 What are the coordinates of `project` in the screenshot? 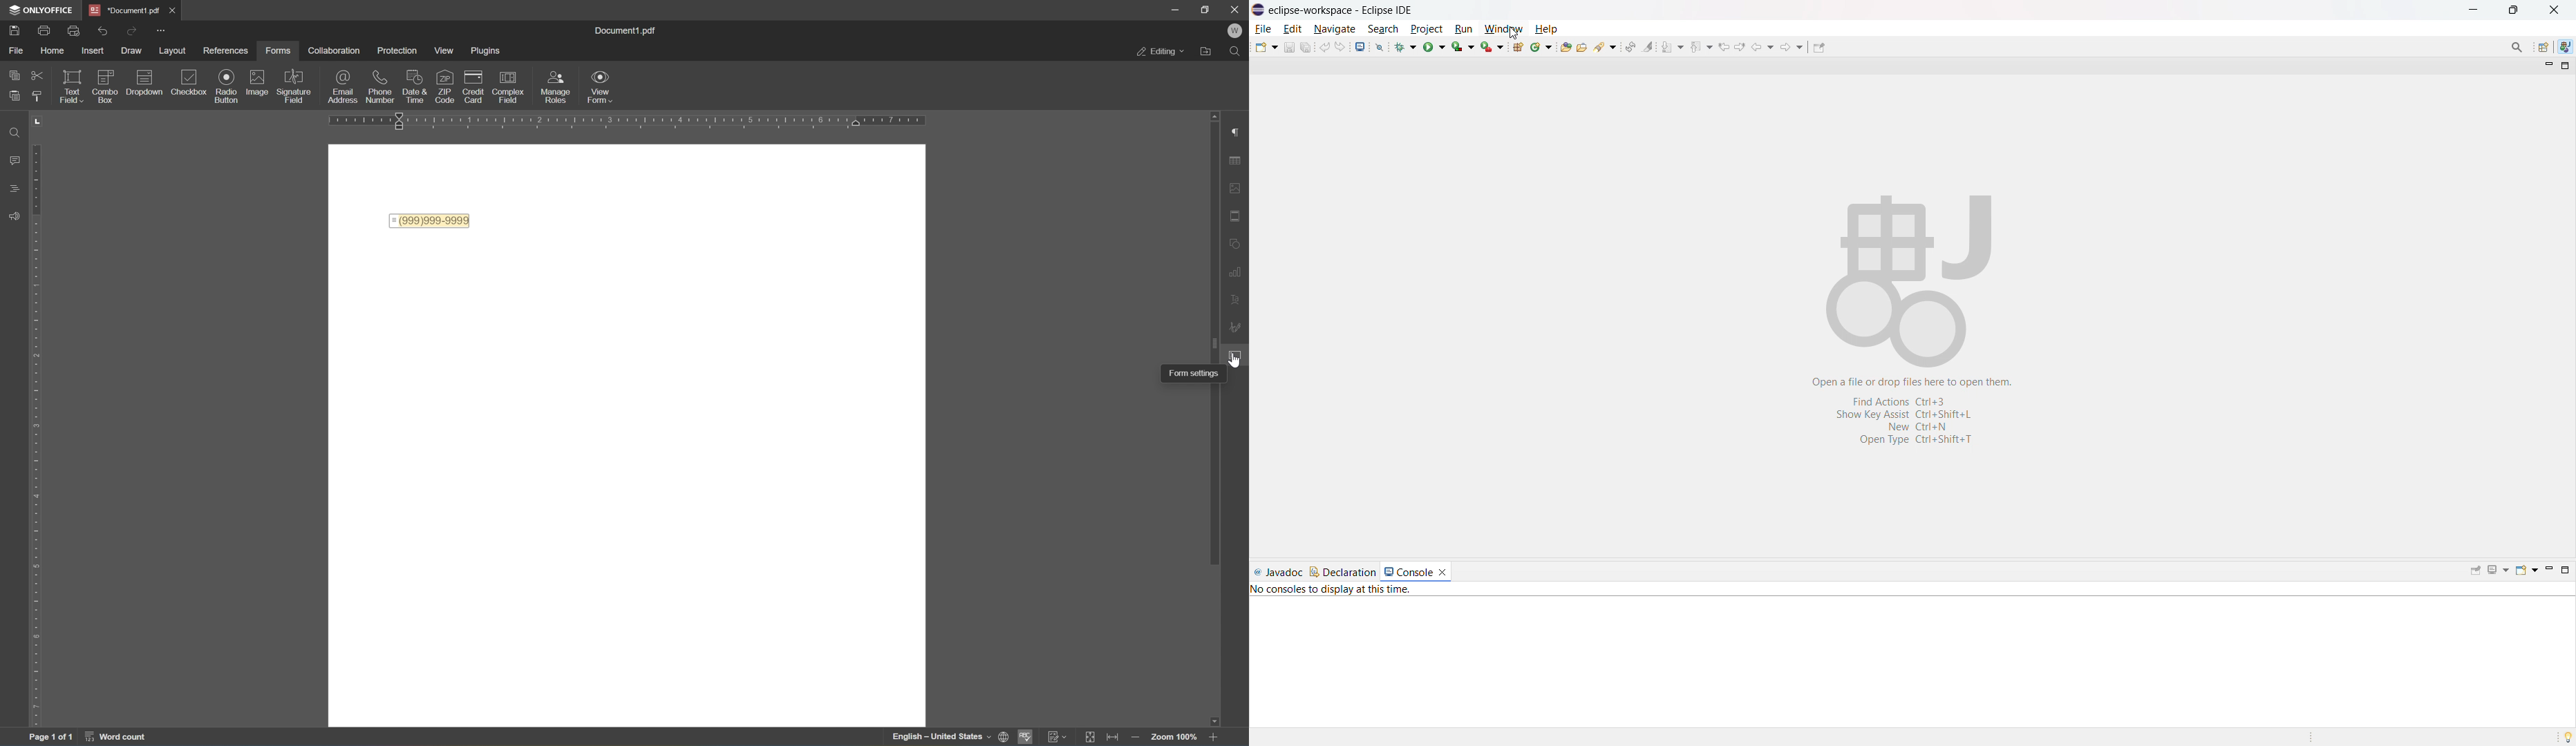 It's located at (1427, 30).